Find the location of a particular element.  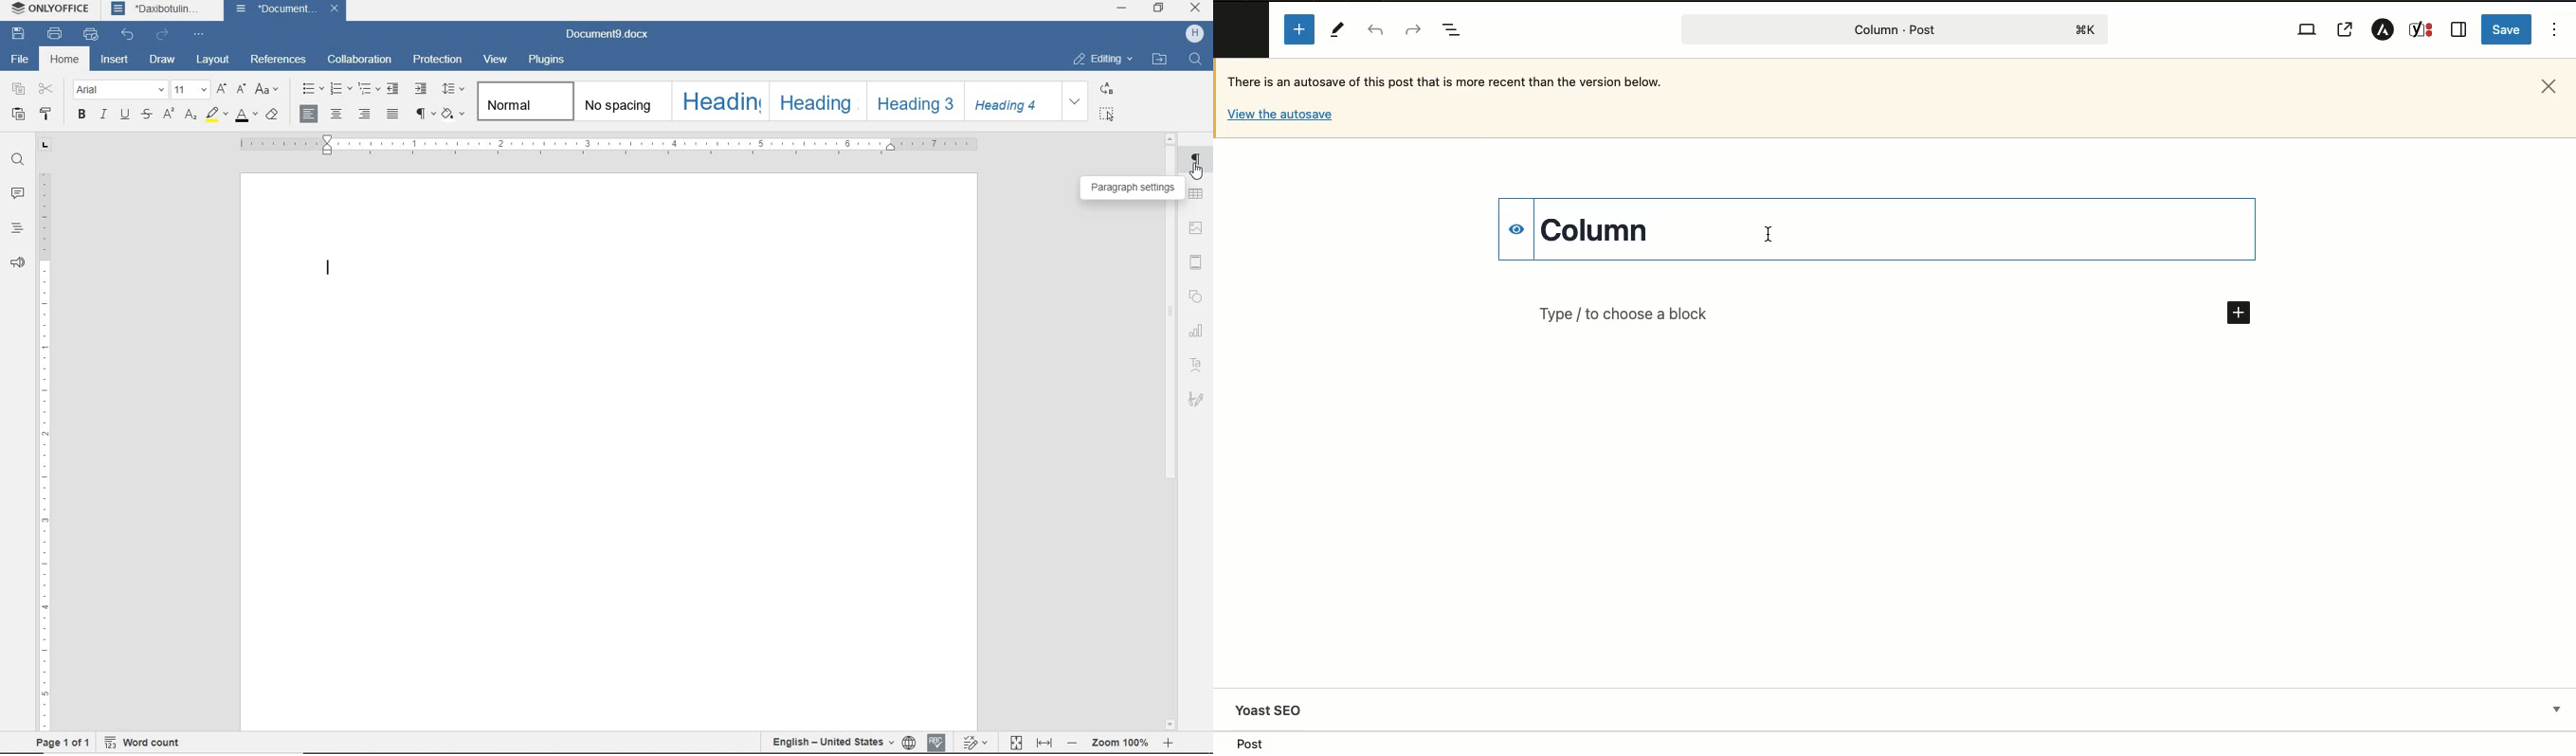

Save is located at coordinates (2507, 29).